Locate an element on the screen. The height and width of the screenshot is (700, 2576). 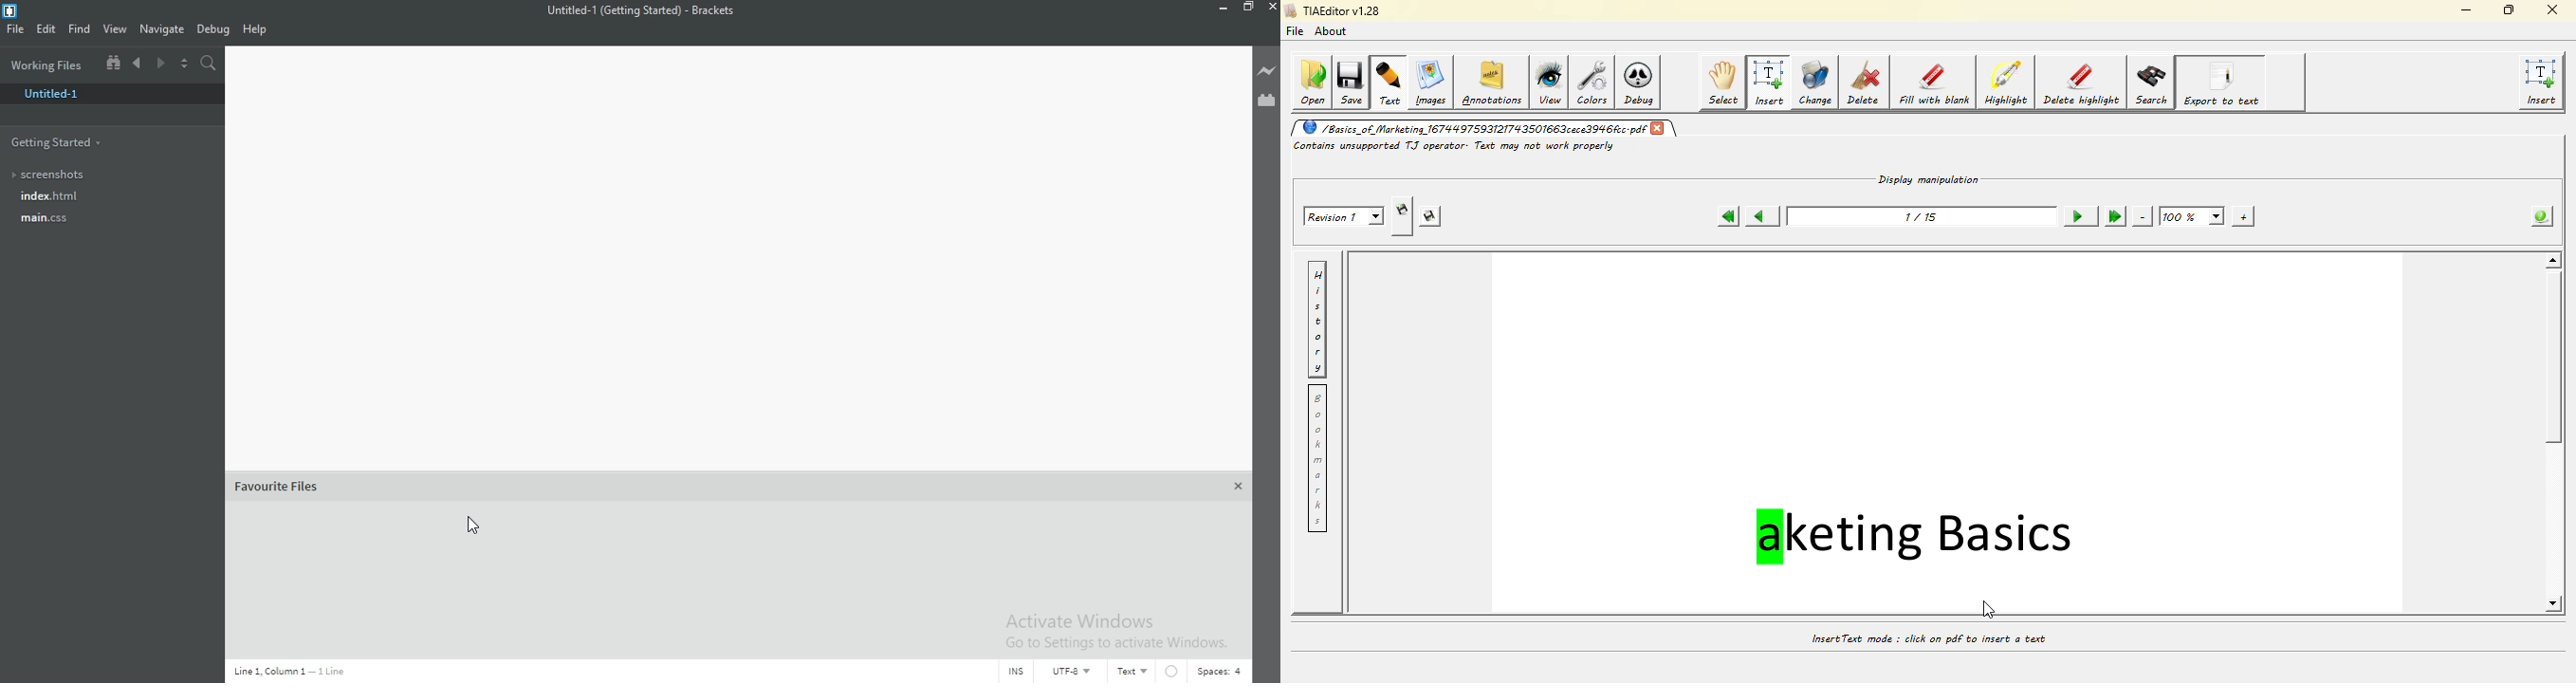
untitled is located at coordinates (114, 96).